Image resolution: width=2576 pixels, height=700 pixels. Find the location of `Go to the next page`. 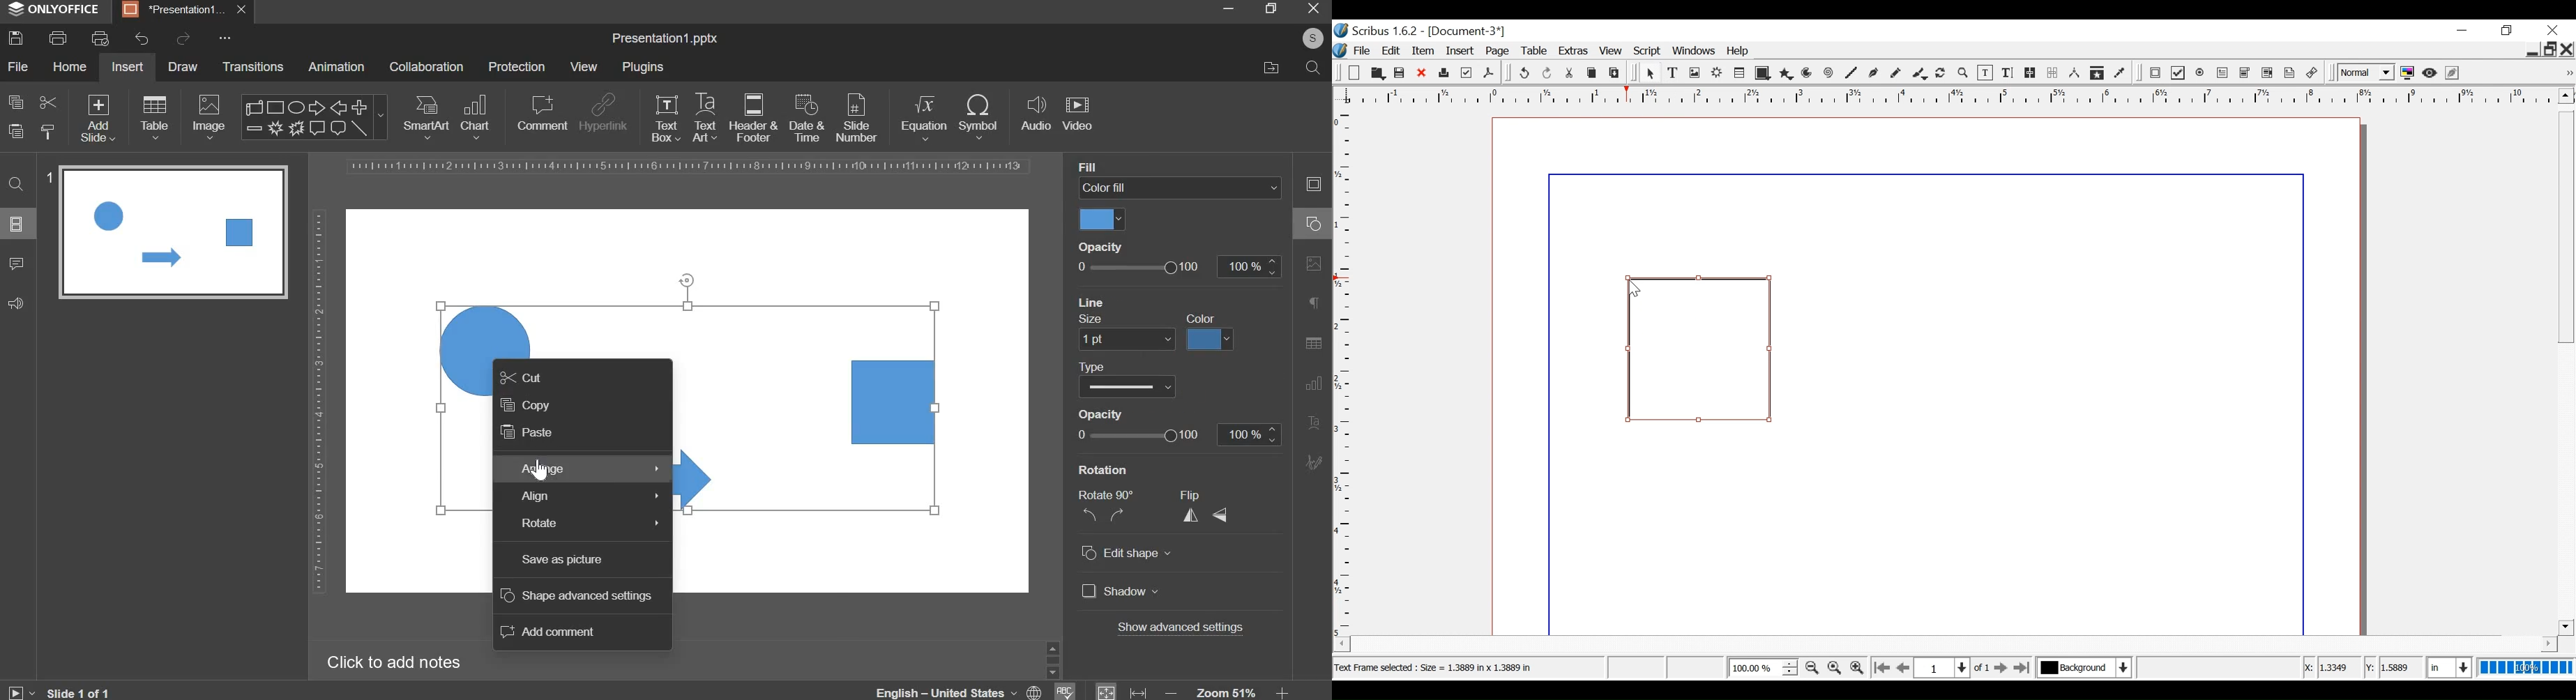

Go to the next page is located at coordinates (2000, 668).